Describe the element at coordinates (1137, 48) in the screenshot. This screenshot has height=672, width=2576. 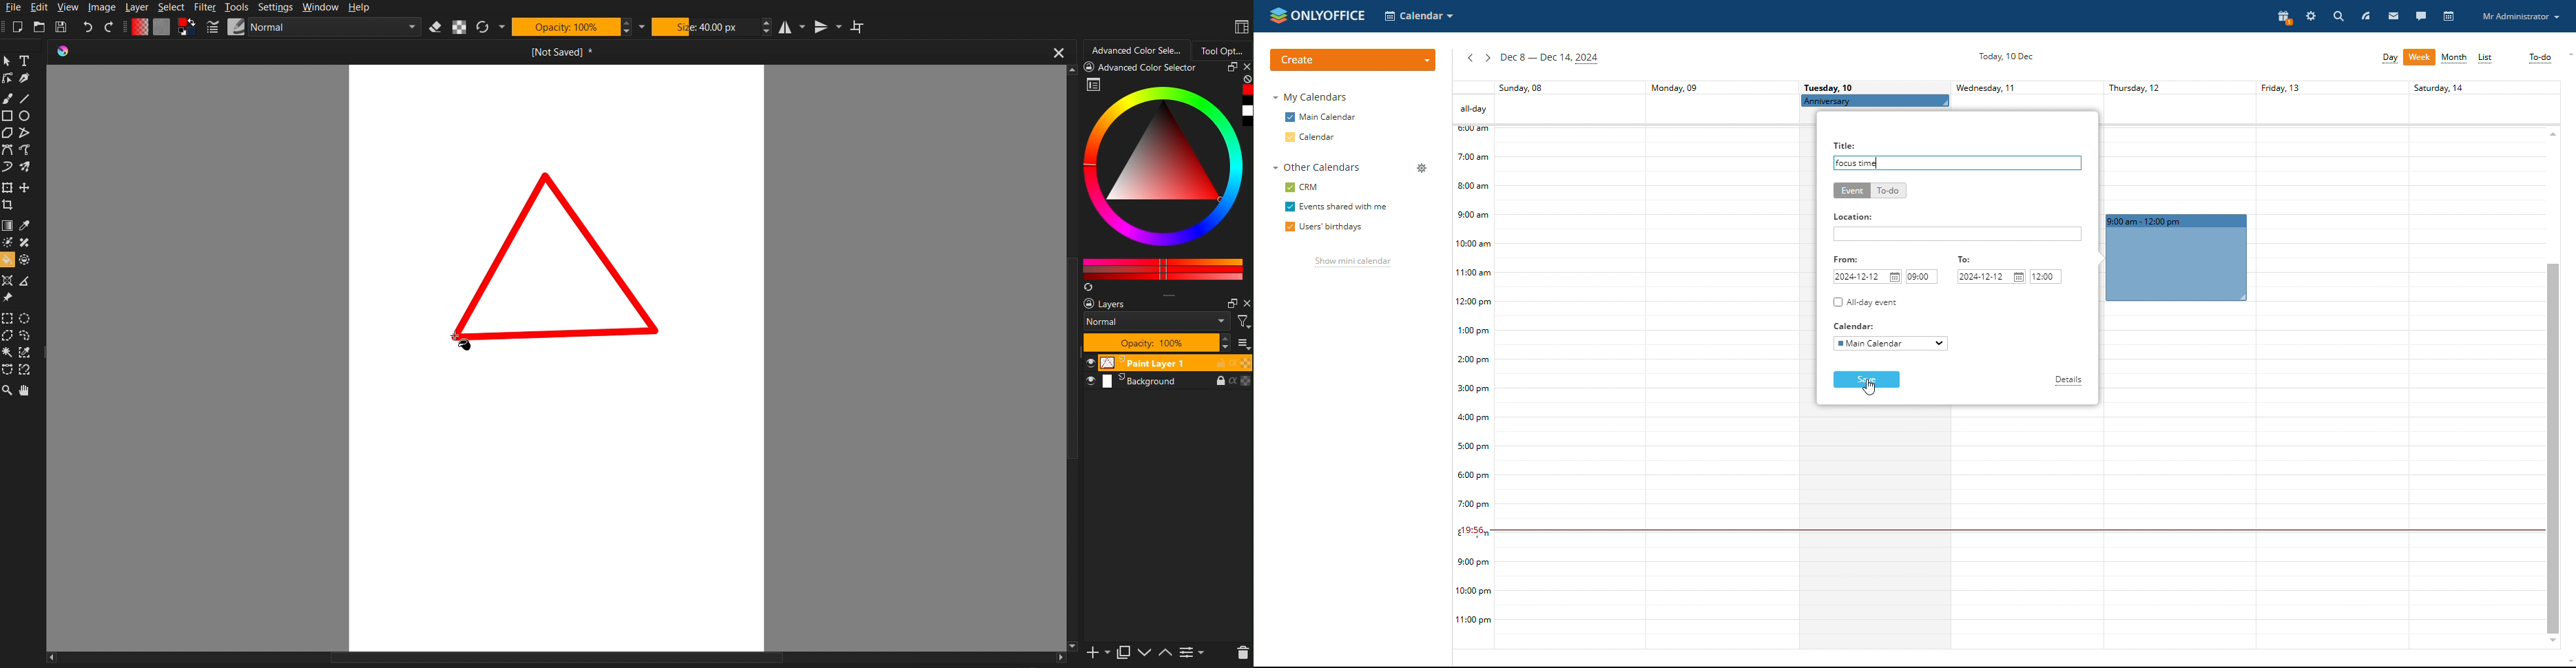
I see `Advanced Color Selector` at that location.